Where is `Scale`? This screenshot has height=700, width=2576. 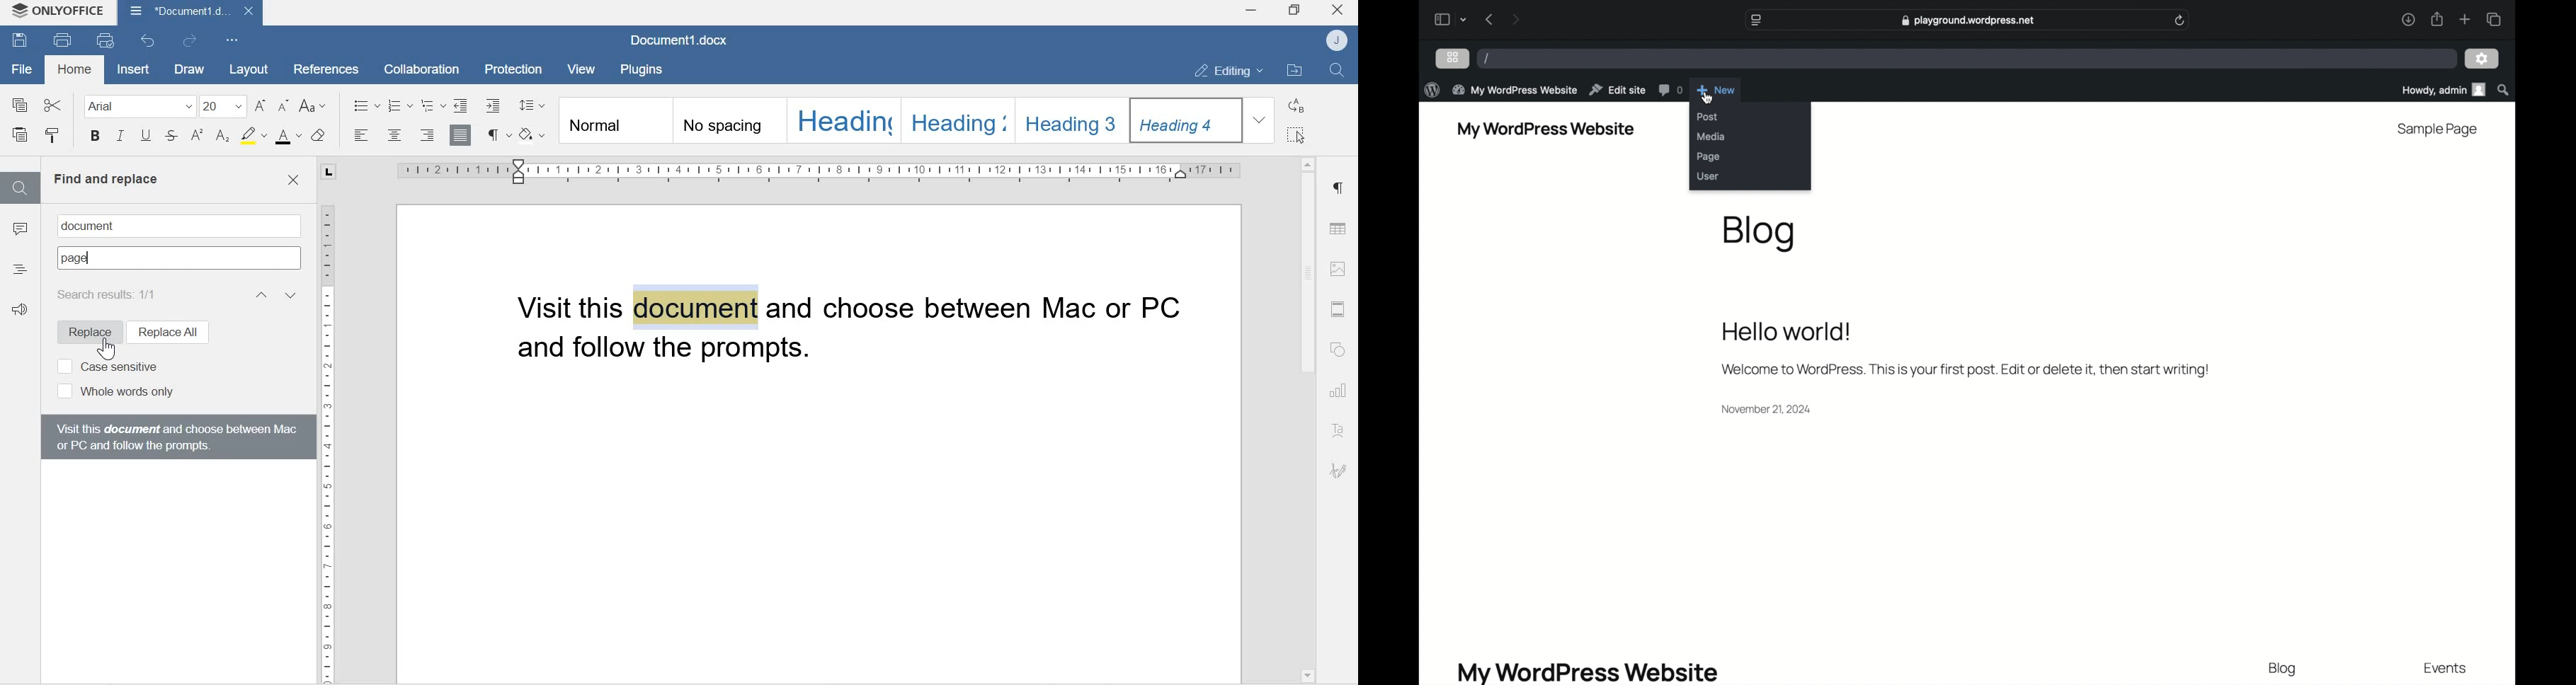
Scale is located at coordinates (328, 434).